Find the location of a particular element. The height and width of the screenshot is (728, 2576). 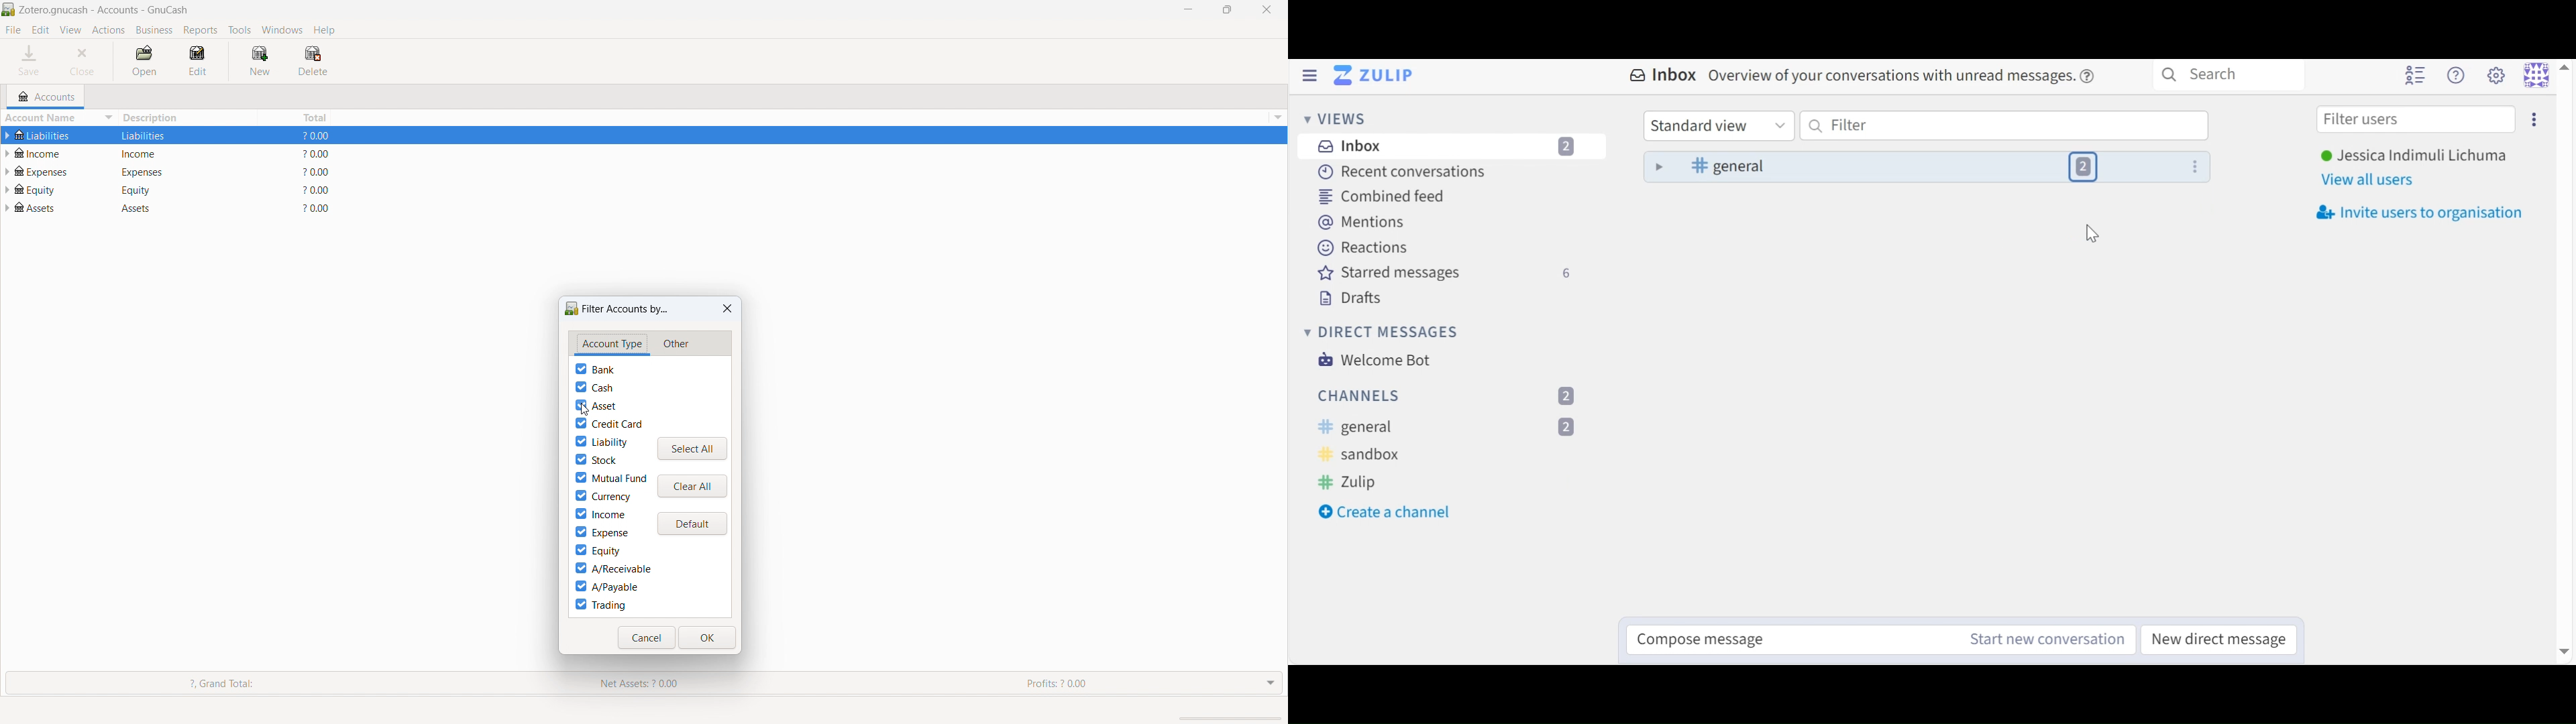

equity is located at coordinates (597, 550).